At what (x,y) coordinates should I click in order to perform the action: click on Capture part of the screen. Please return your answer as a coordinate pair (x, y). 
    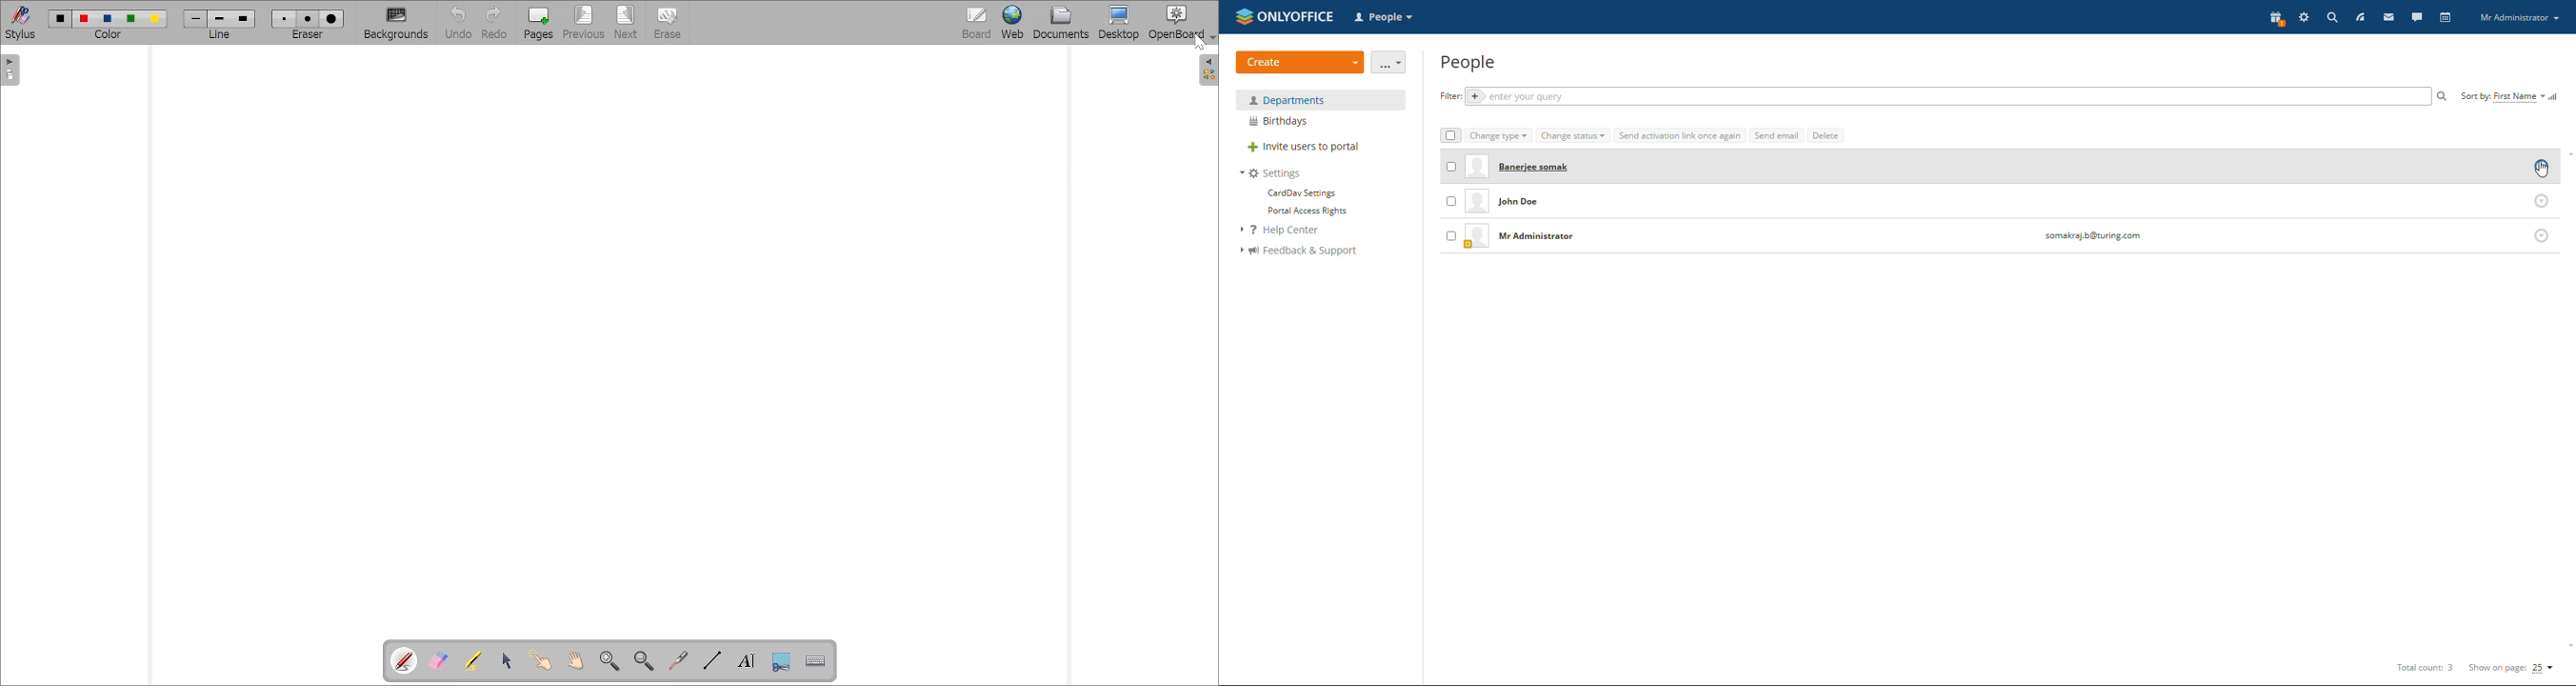
    Looking at the image, I should click on (782, 662).